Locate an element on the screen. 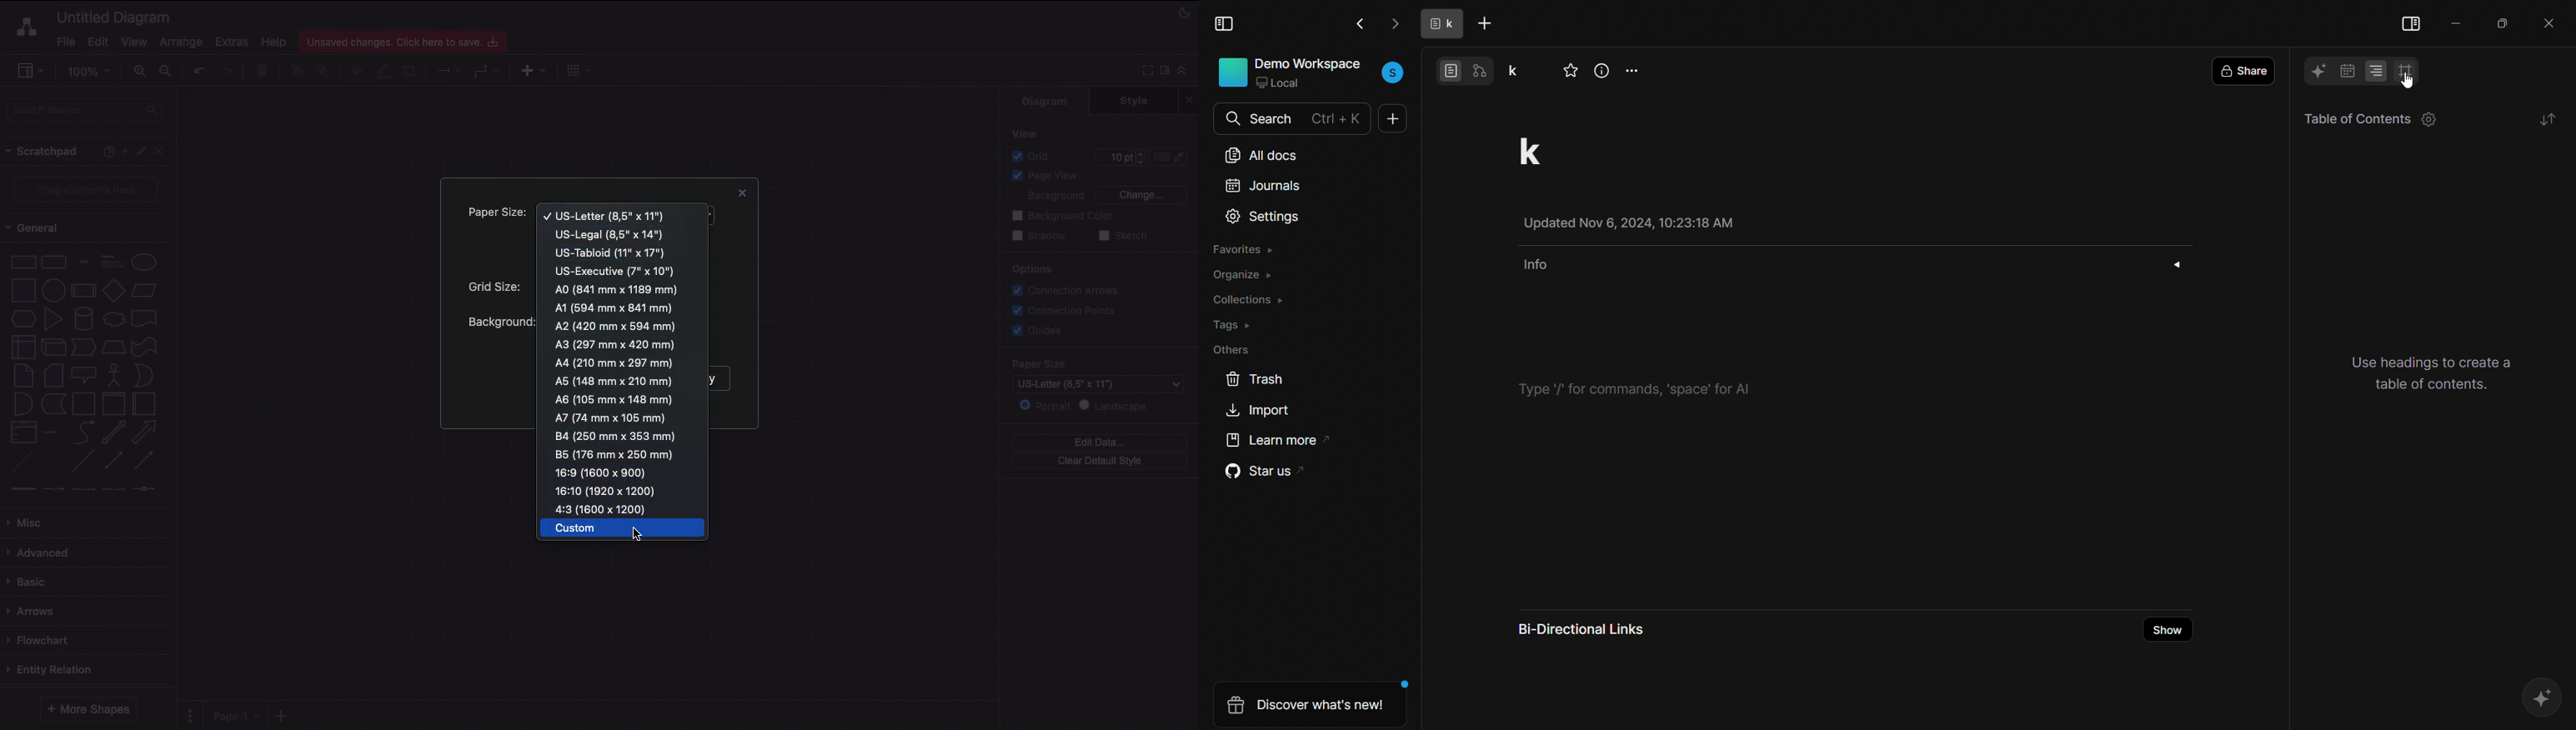 The height and width of the screenshot is (756, 2576). View is located at coordinates (134, 39).